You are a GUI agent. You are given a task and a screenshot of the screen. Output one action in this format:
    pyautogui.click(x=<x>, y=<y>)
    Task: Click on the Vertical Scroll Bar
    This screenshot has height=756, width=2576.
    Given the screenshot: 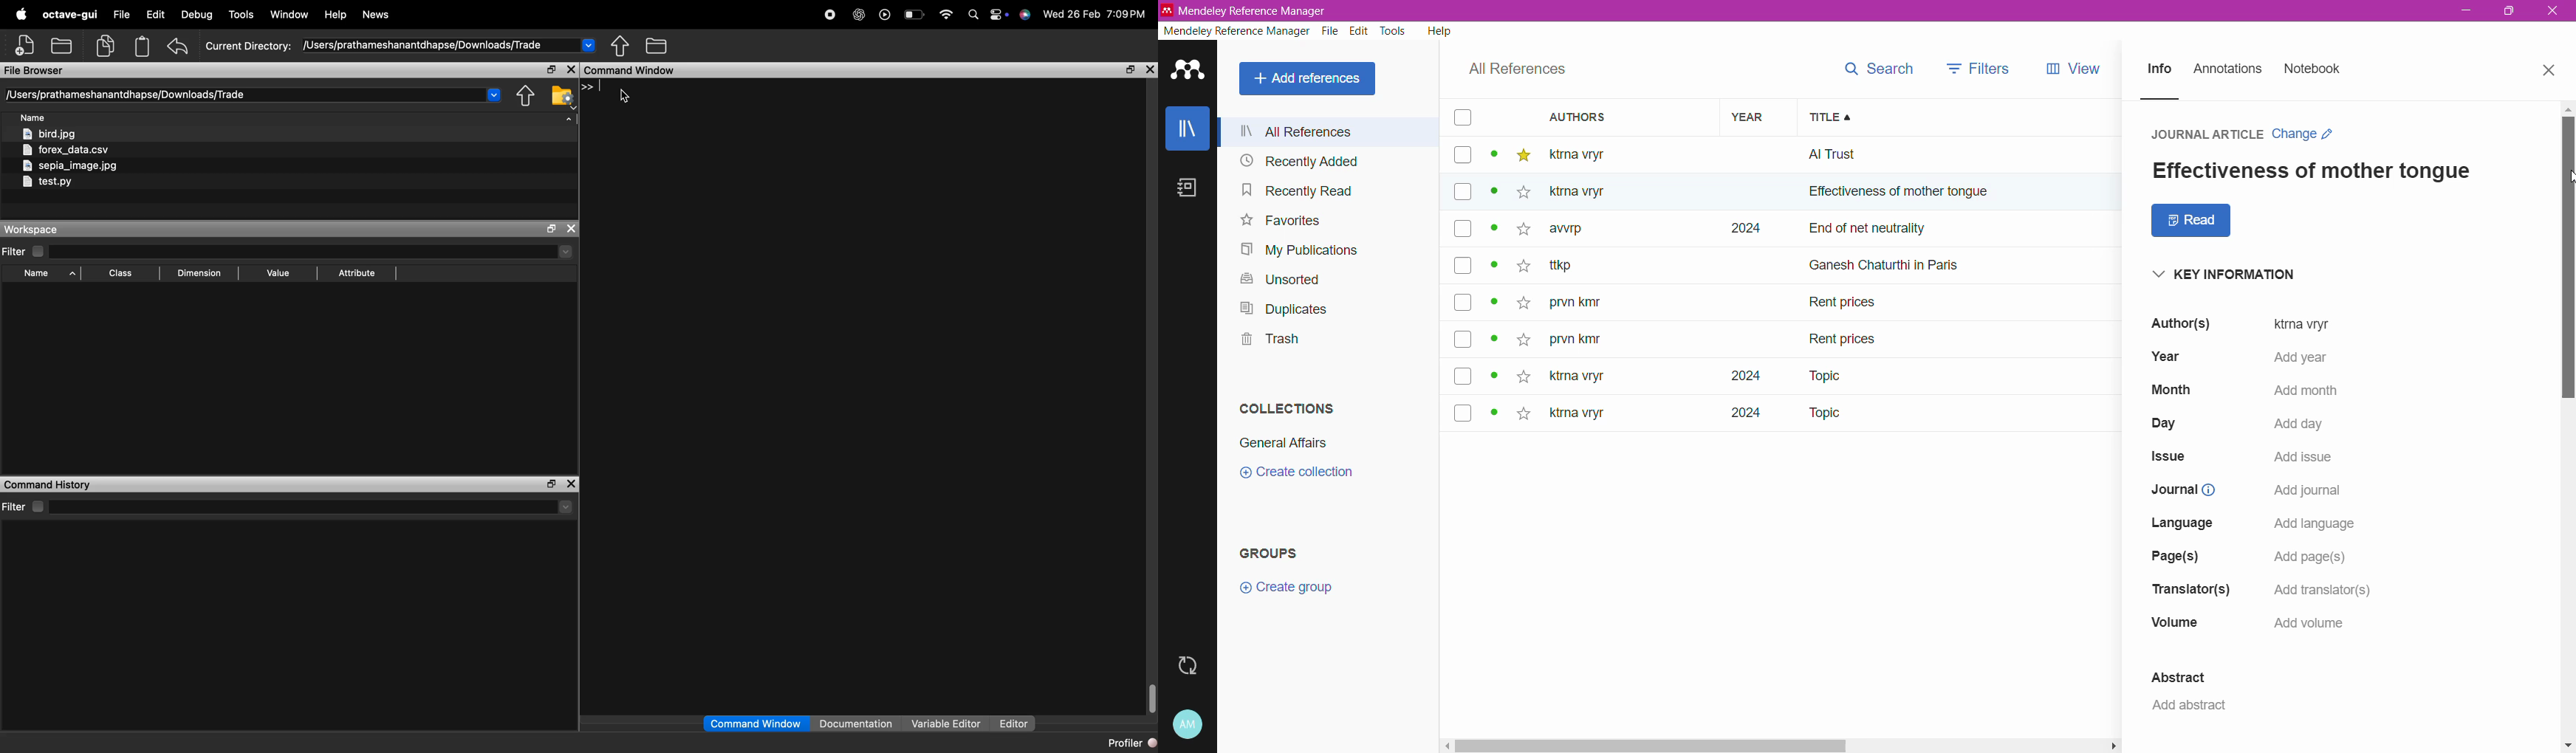 What is the action you would take?
    pyautogui.click(x=2567, y=427)
    